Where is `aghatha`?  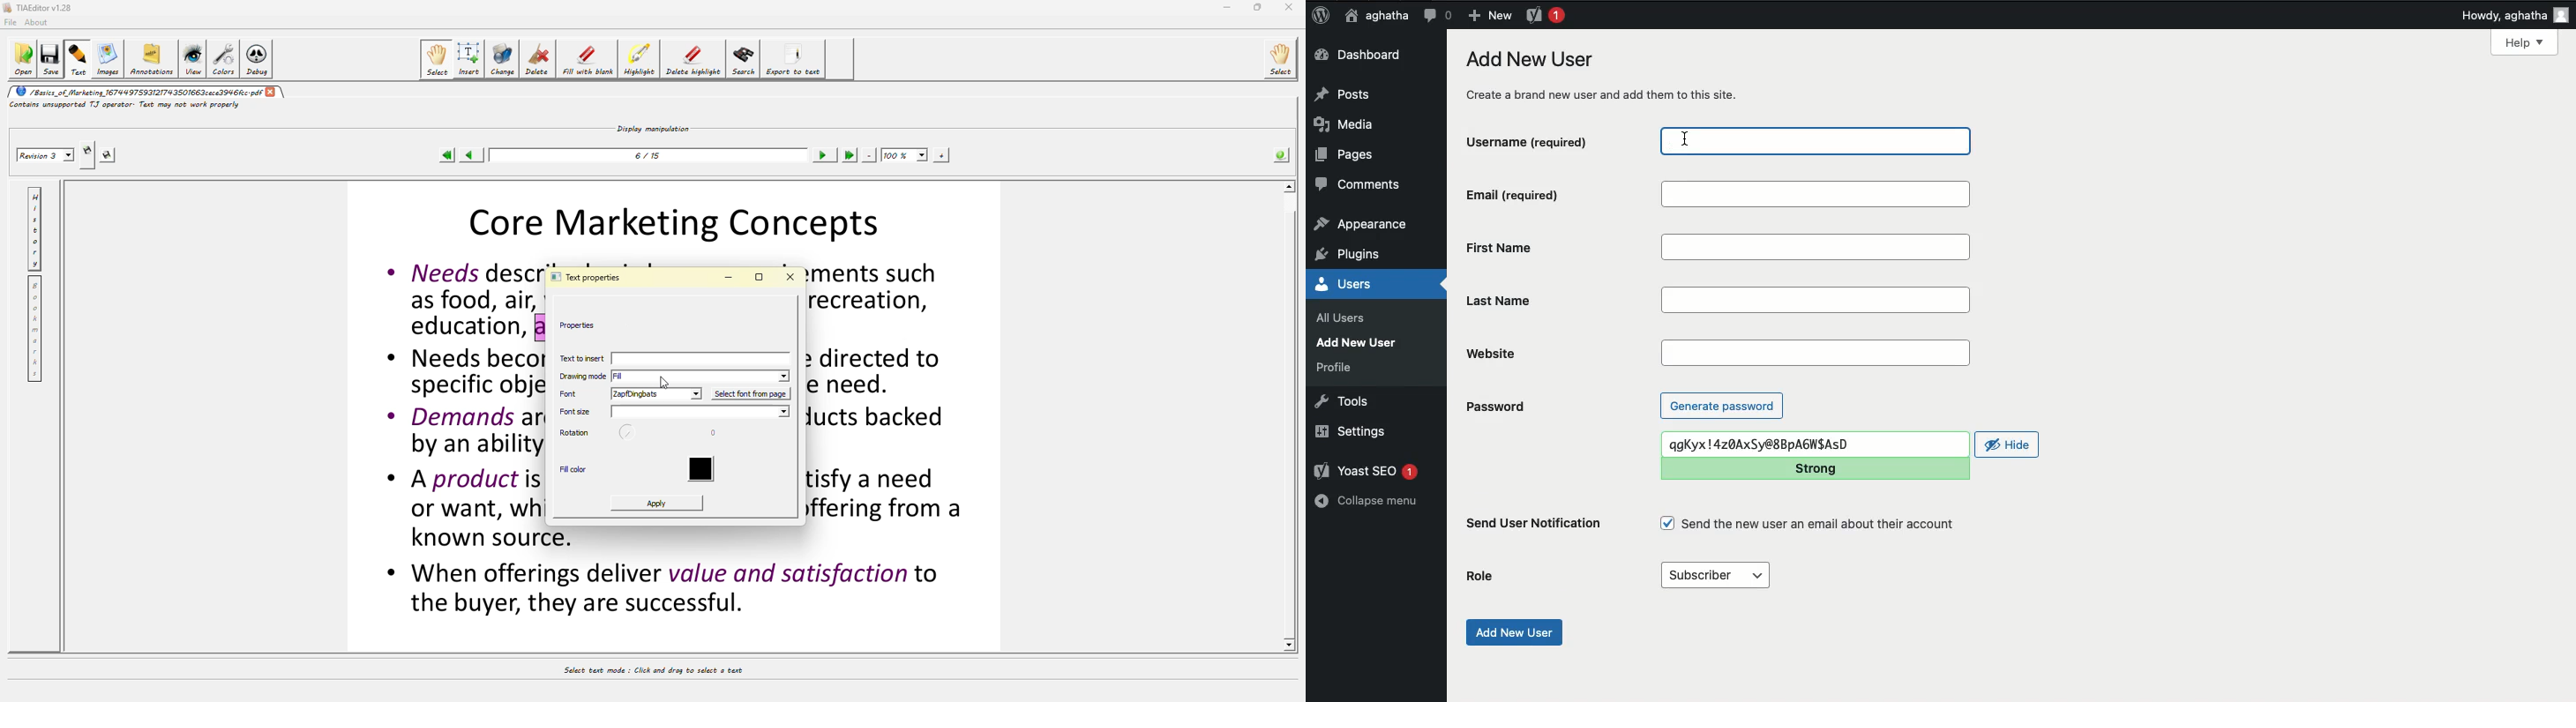 aghatha is located at coordinates (1374, 15).